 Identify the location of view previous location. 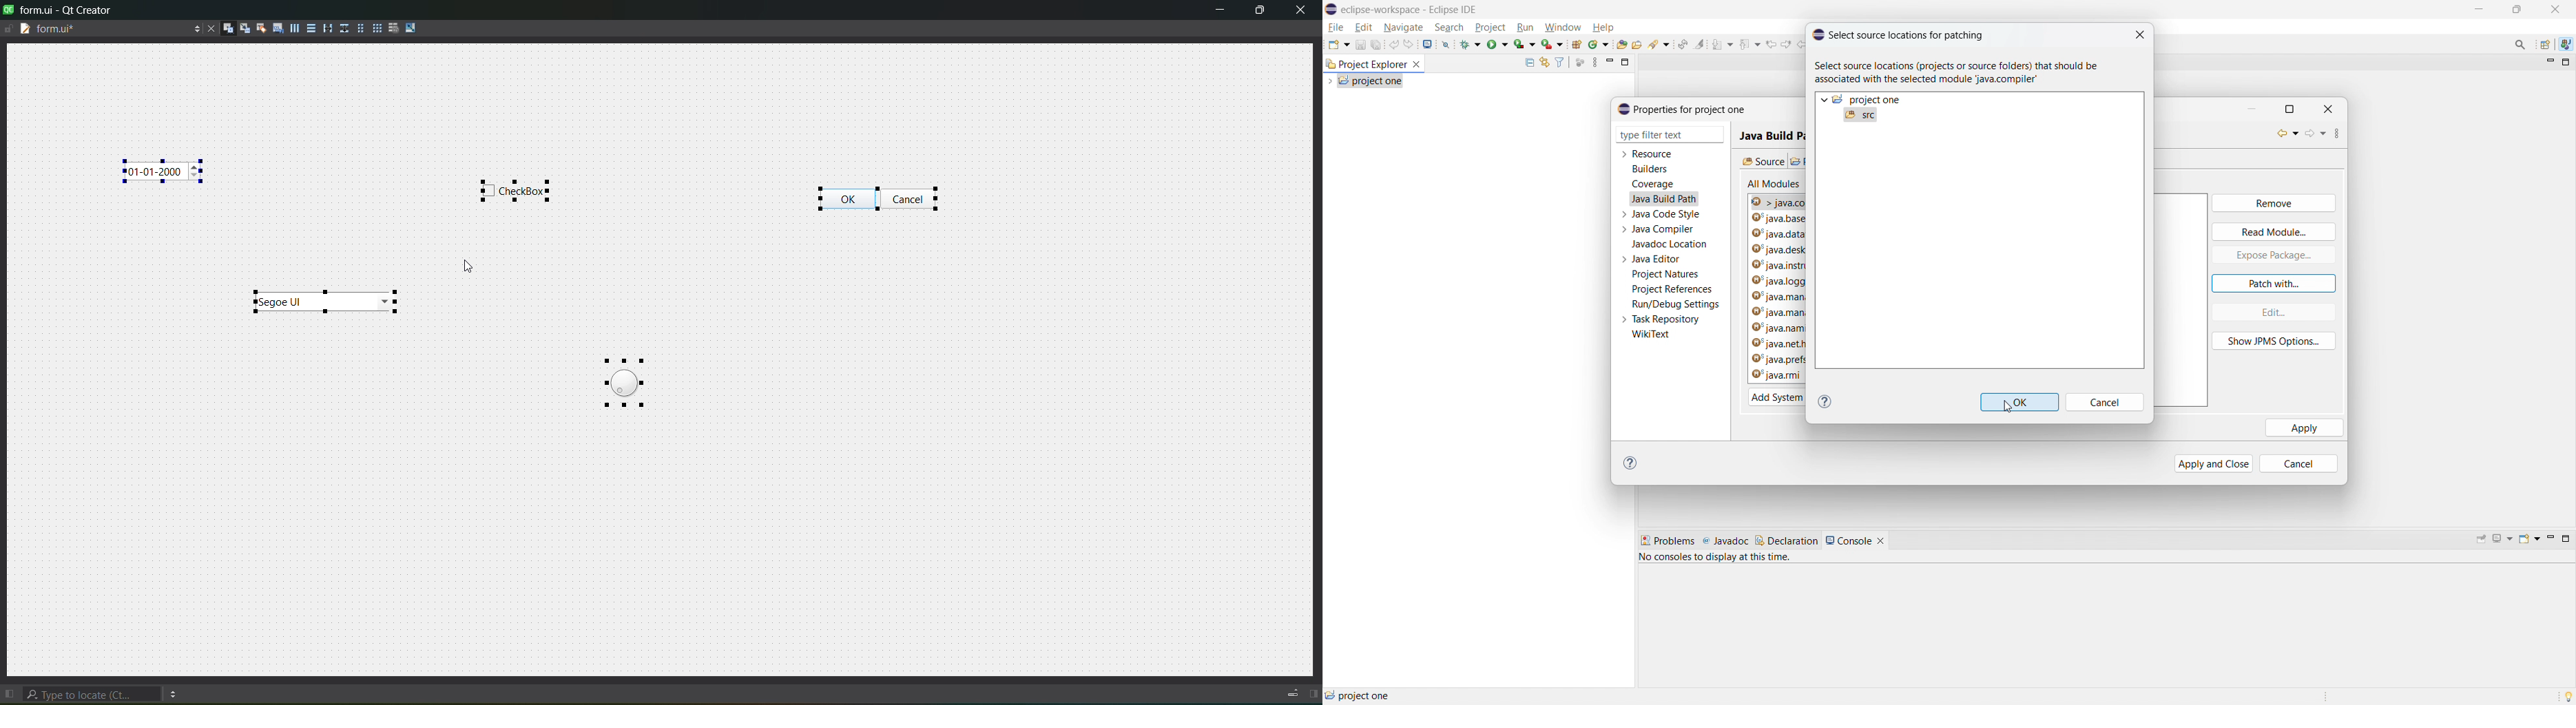
(1771, 43).